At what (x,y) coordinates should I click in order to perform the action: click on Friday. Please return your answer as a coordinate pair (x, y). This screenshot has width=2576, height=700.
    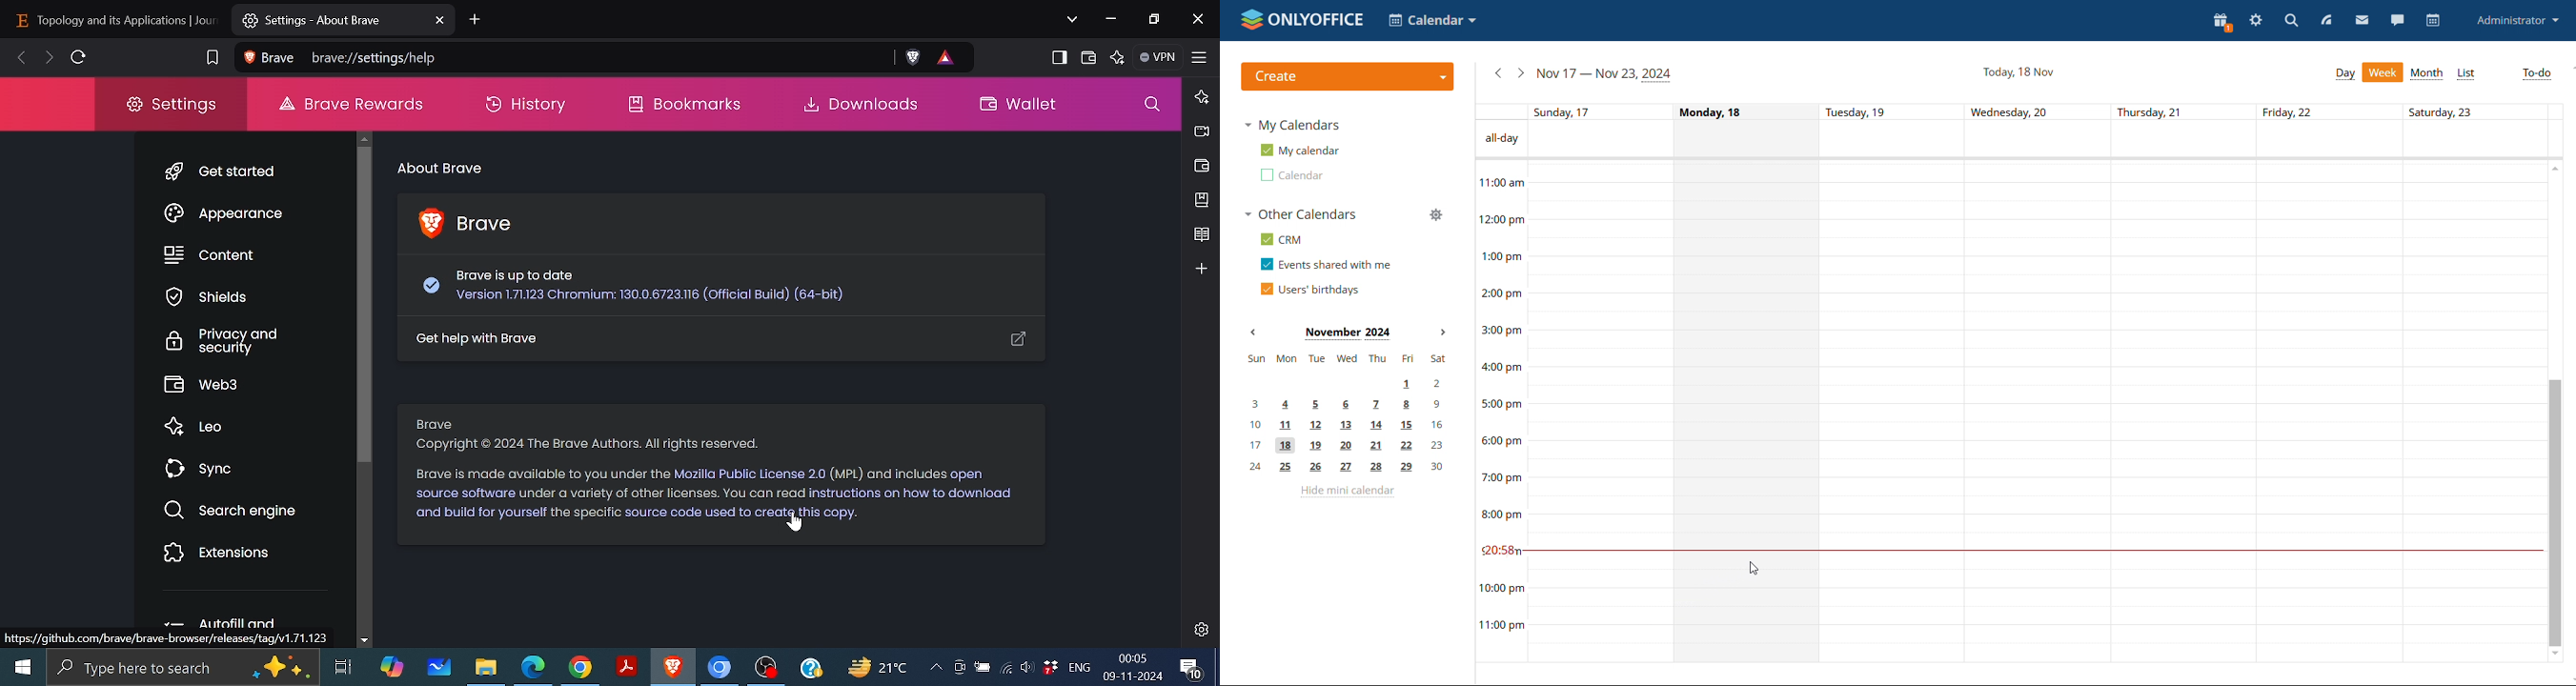
    Looking at the image, I should click on (2331, 412).